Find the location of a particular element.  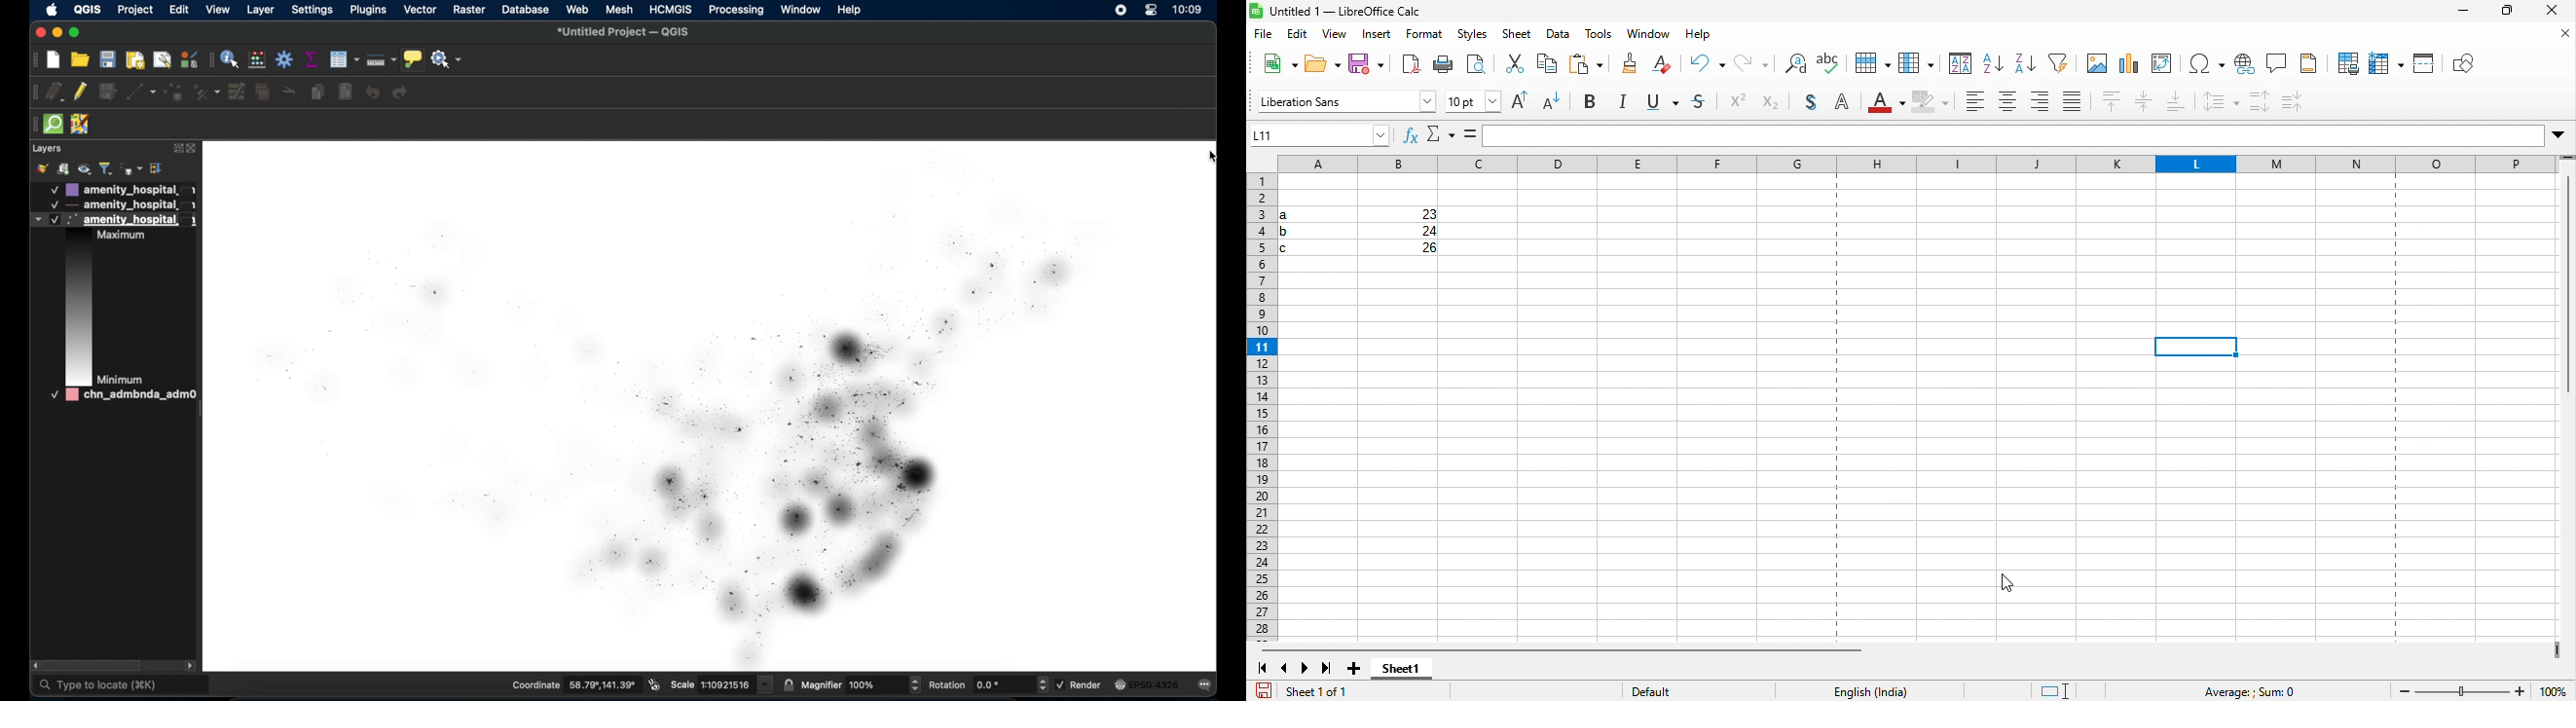

coordinate is located at coordinates (573, 684).